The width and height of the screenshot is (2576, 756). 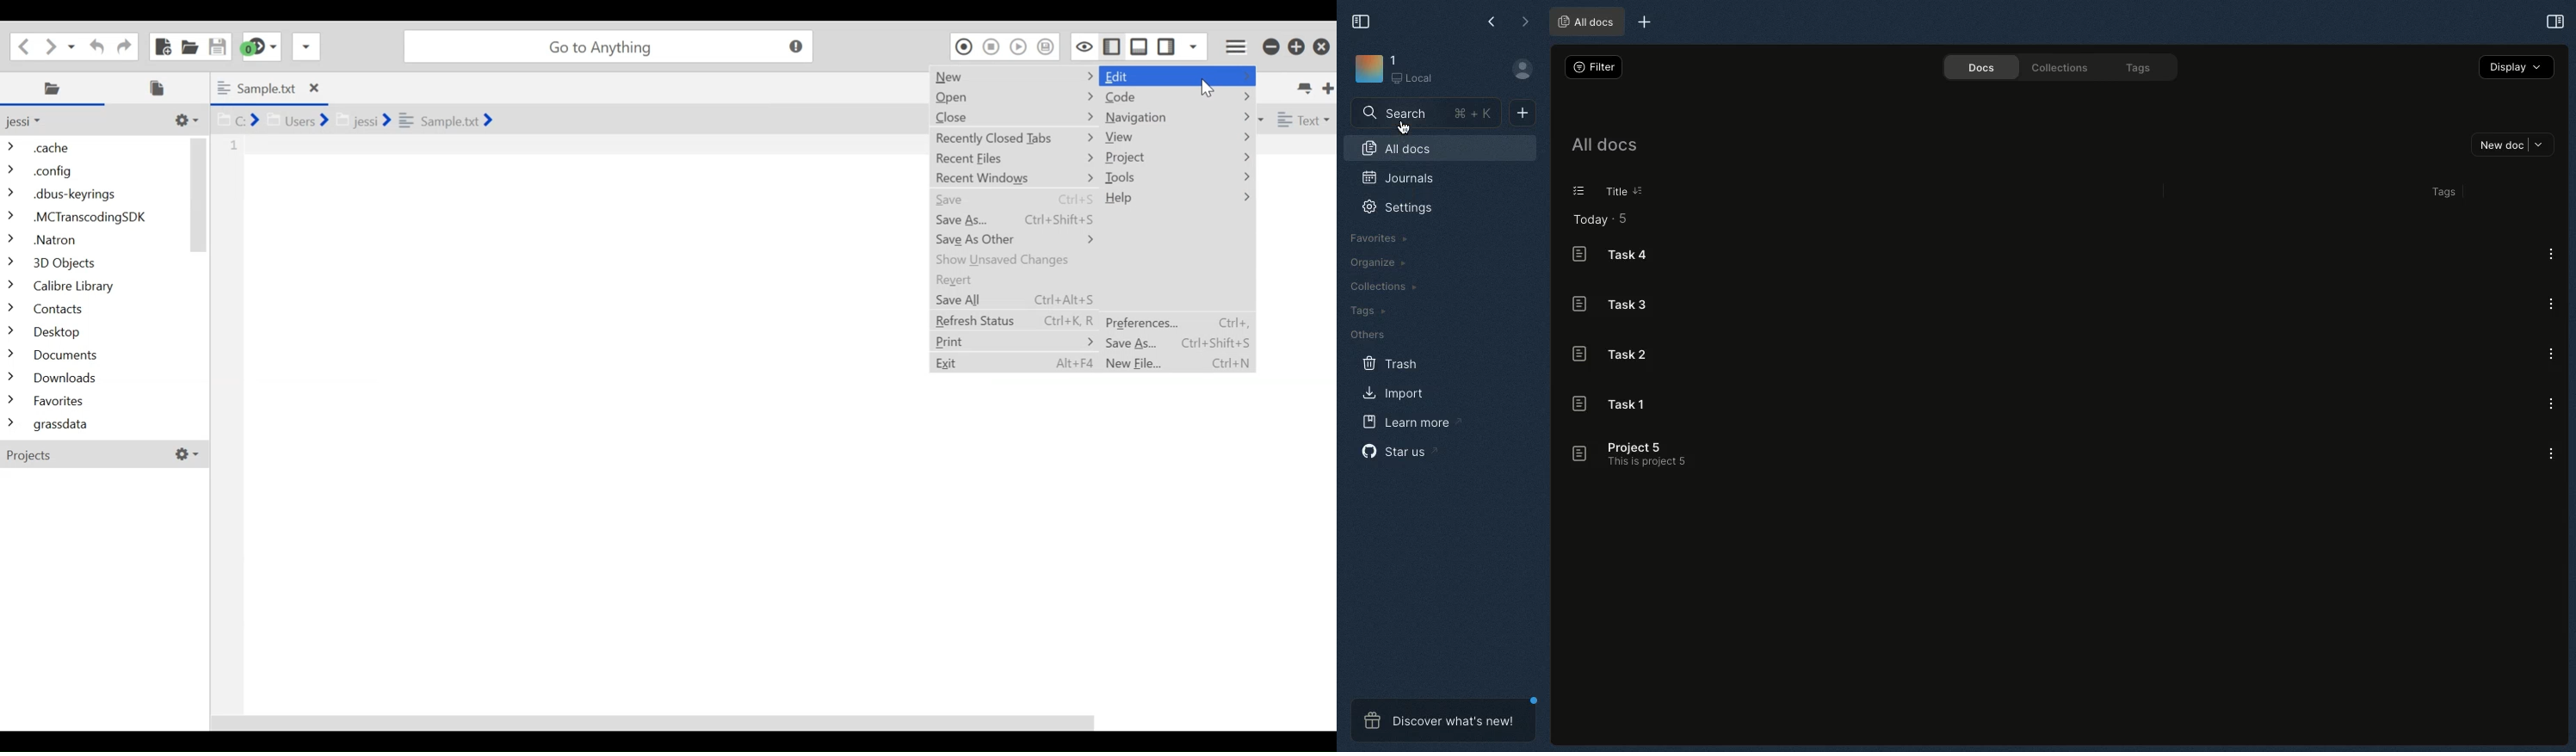 I want to click on Show in location, so click(x=353, y=118).